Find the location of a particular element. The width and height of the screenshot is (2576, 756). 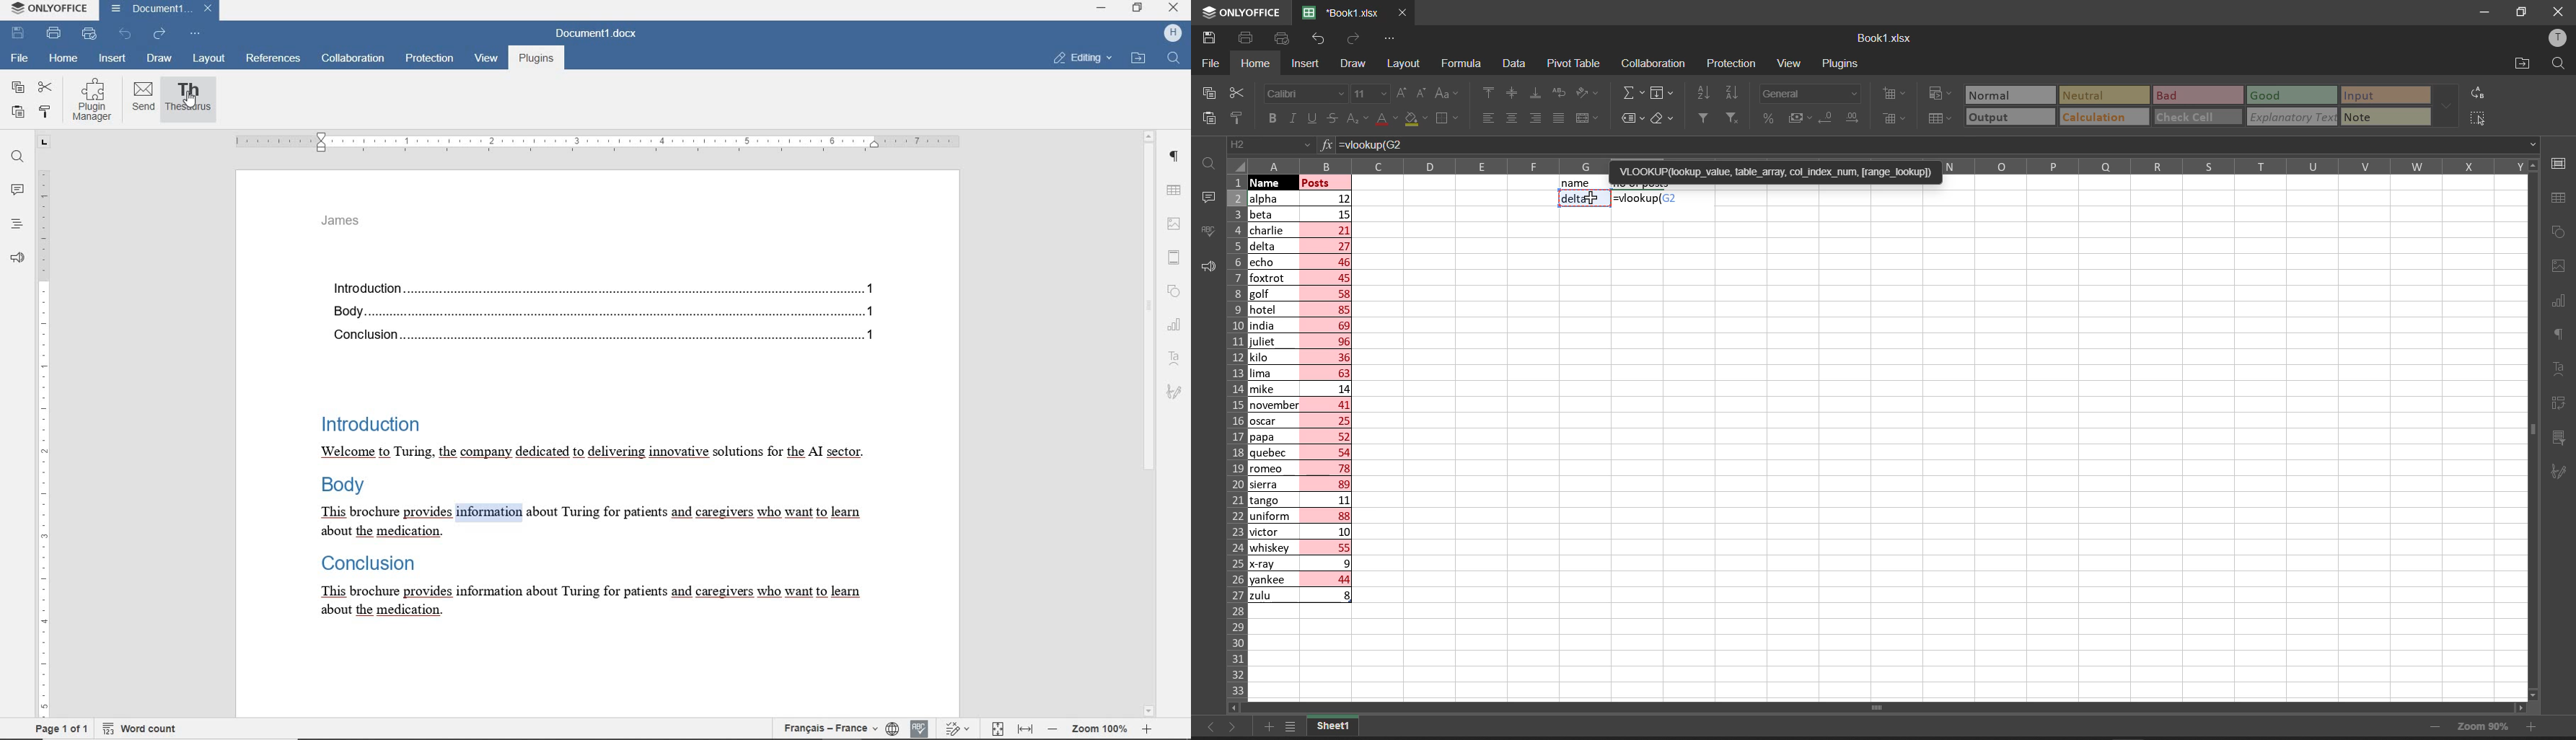

align center is located at coordinates (1511, 94).